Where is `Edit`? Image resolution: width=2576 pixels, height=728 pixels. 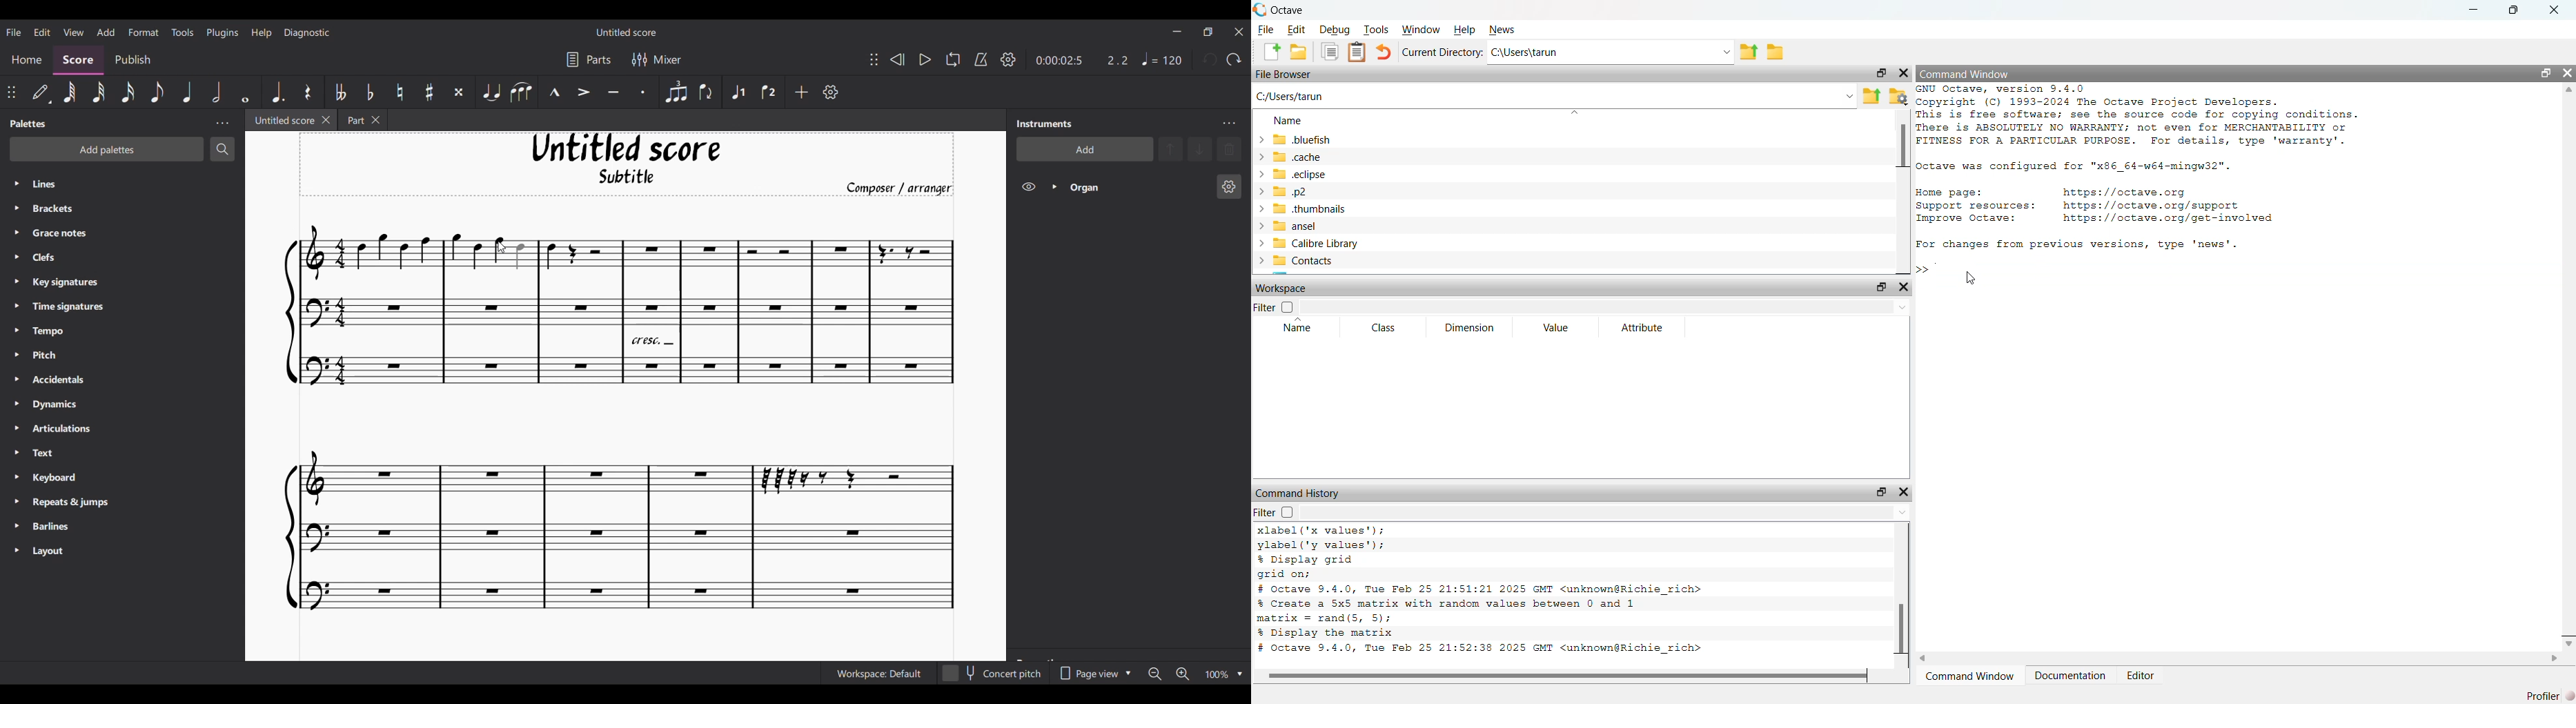 Edit is located at coordinates (1297, 29).